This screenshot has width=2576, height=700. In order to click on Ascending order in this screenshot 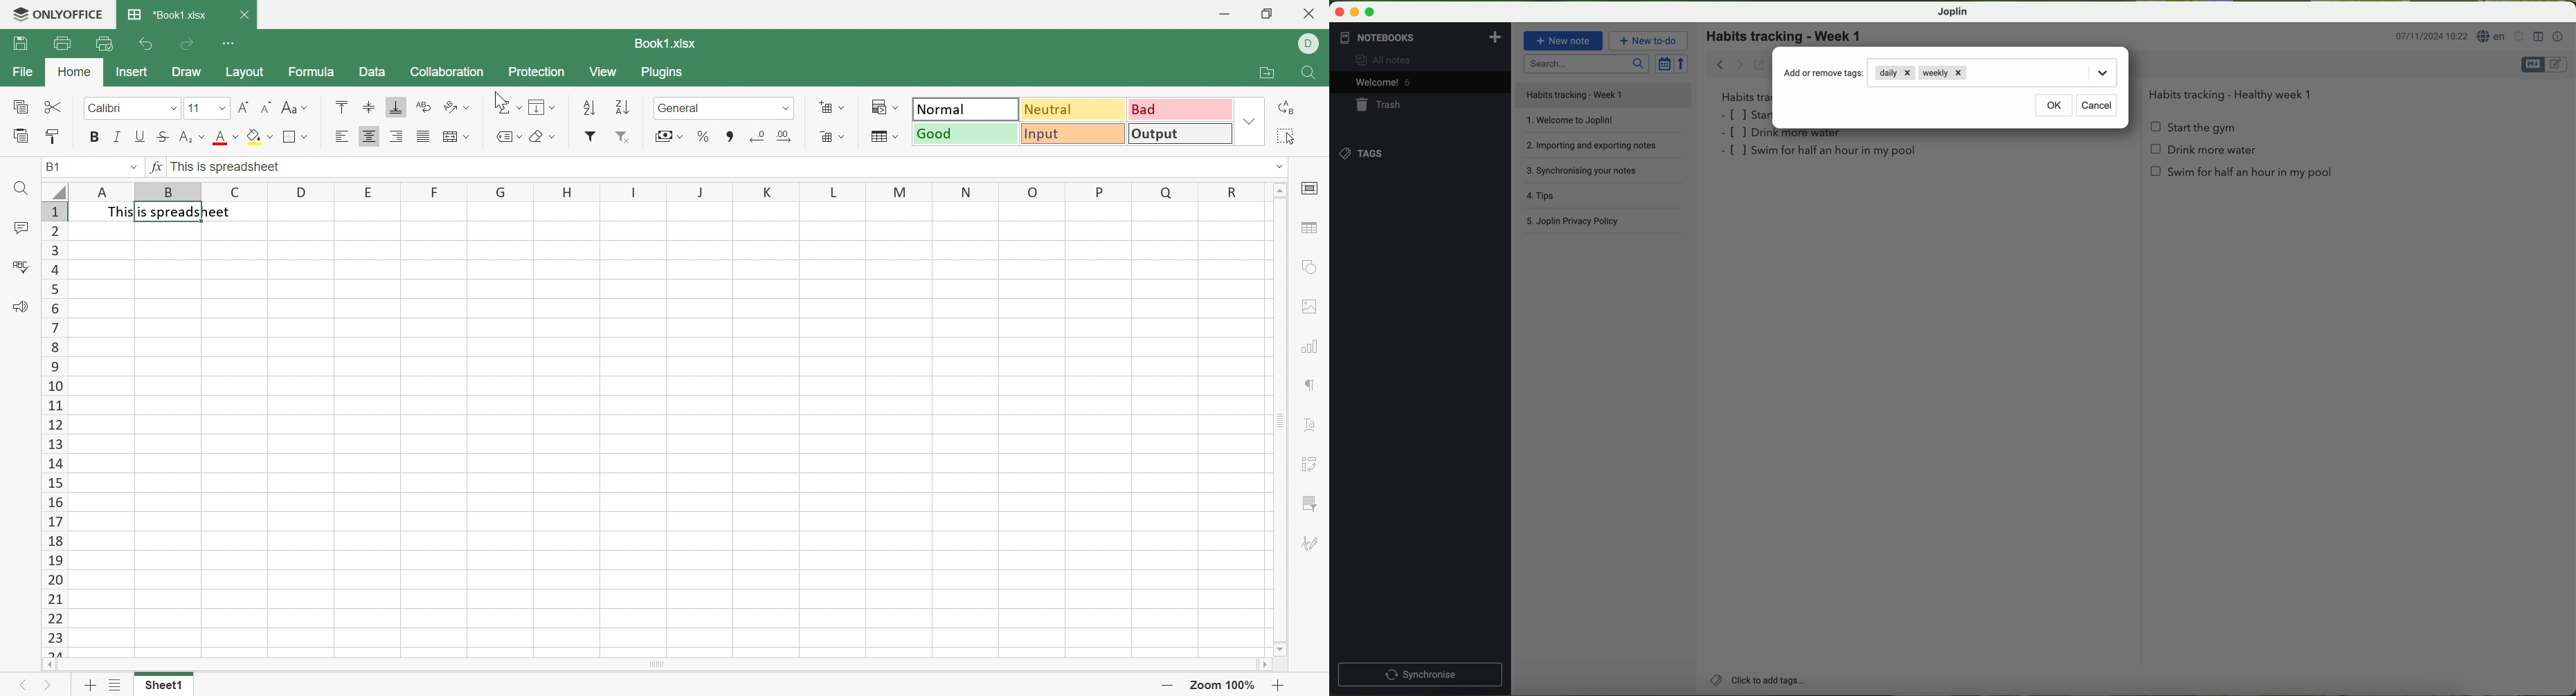, I will do `click(591, 107)`.